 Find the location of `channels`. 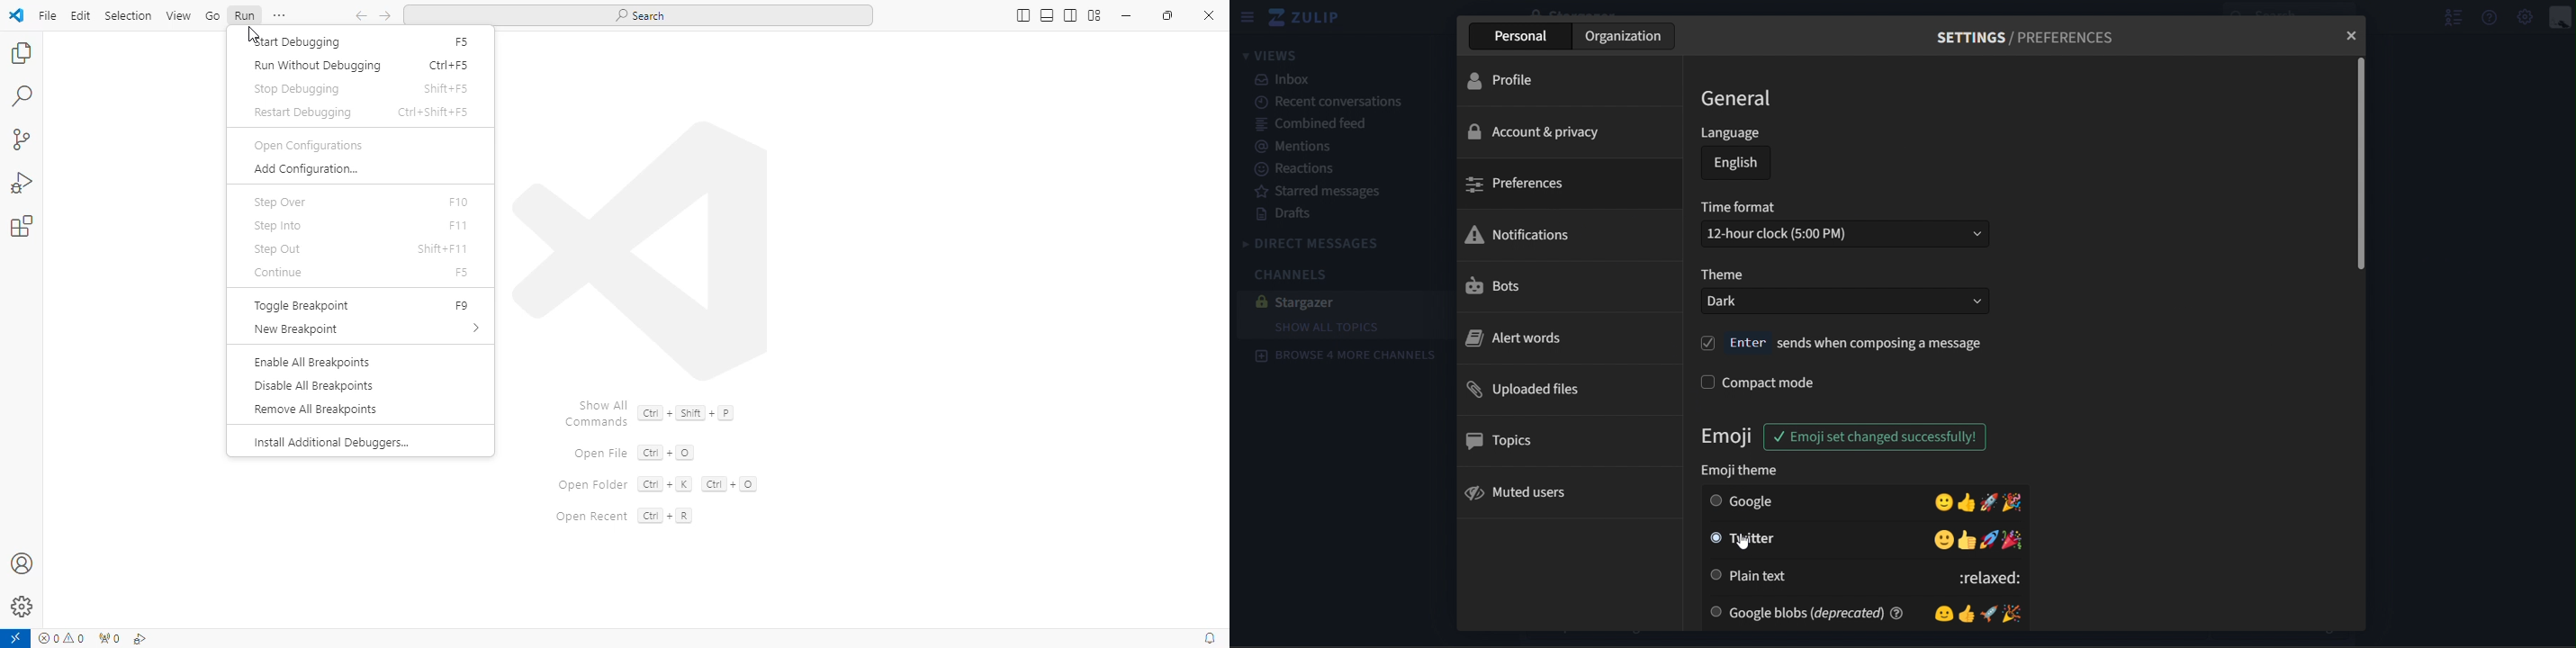

channels is located at coordinates (1298, 277).